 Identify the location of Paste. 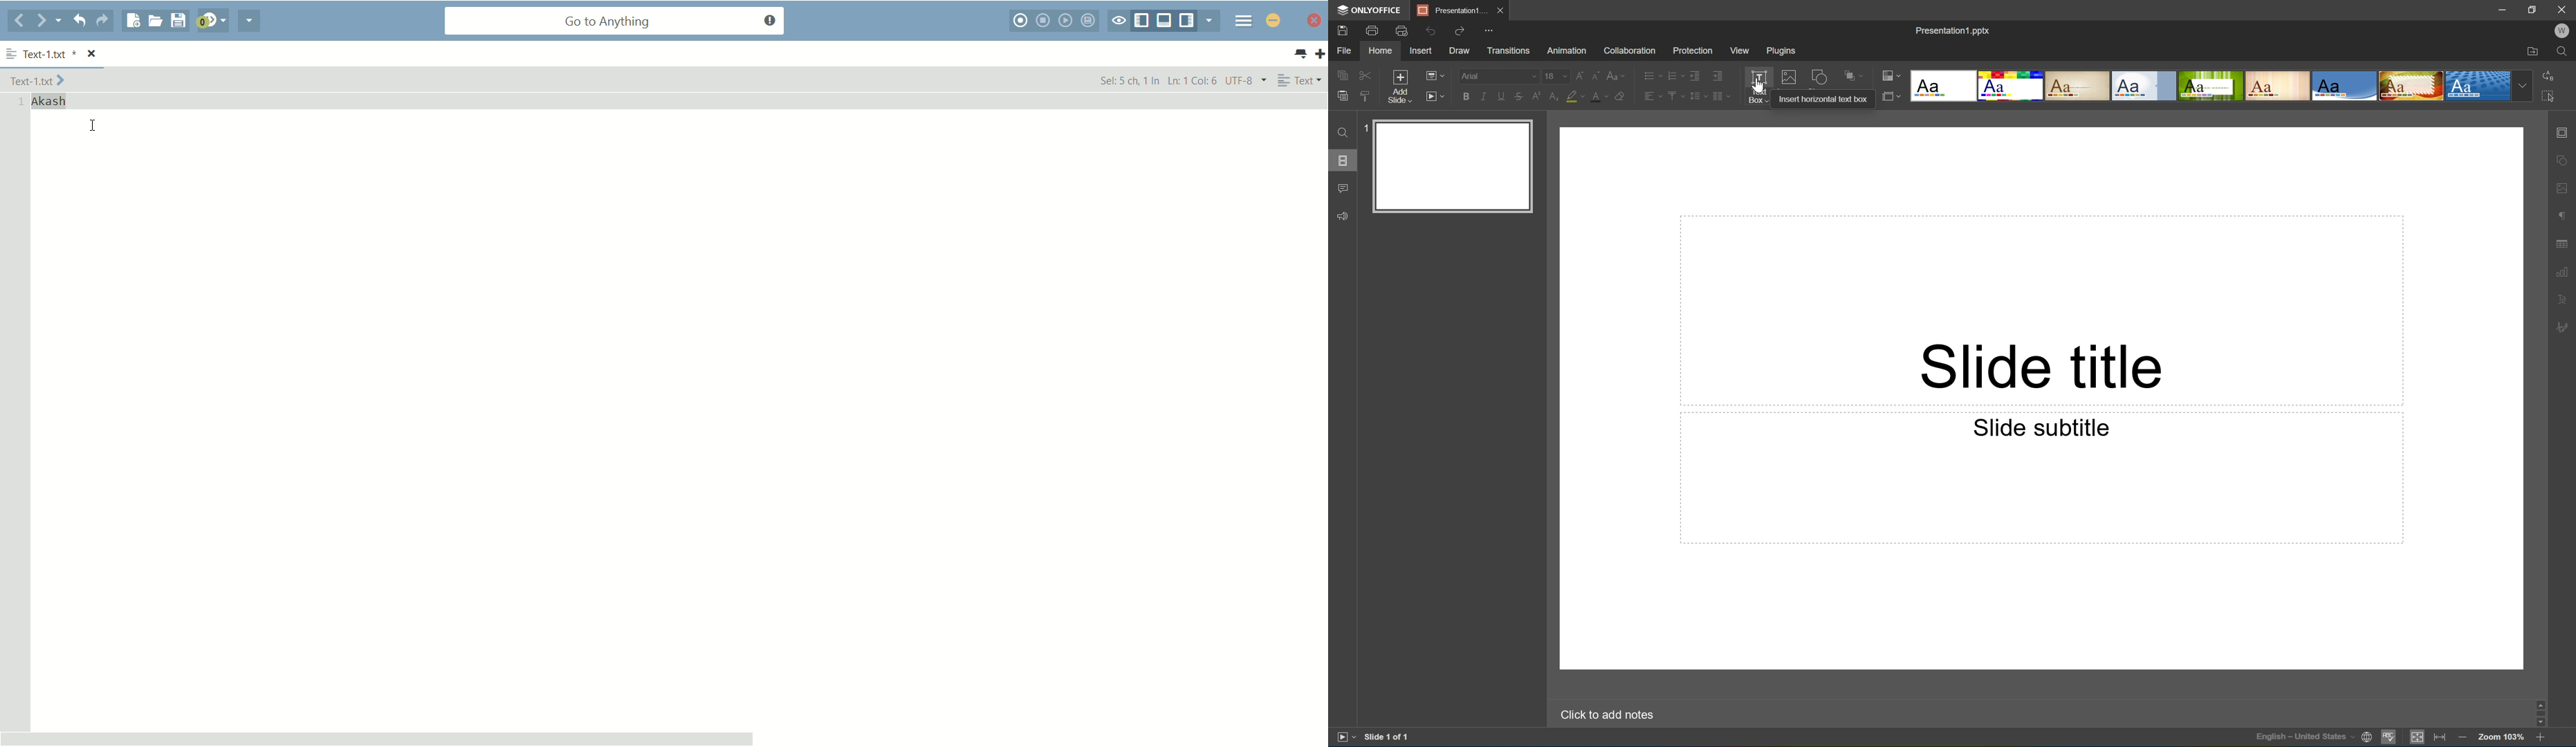
(1340, 96).